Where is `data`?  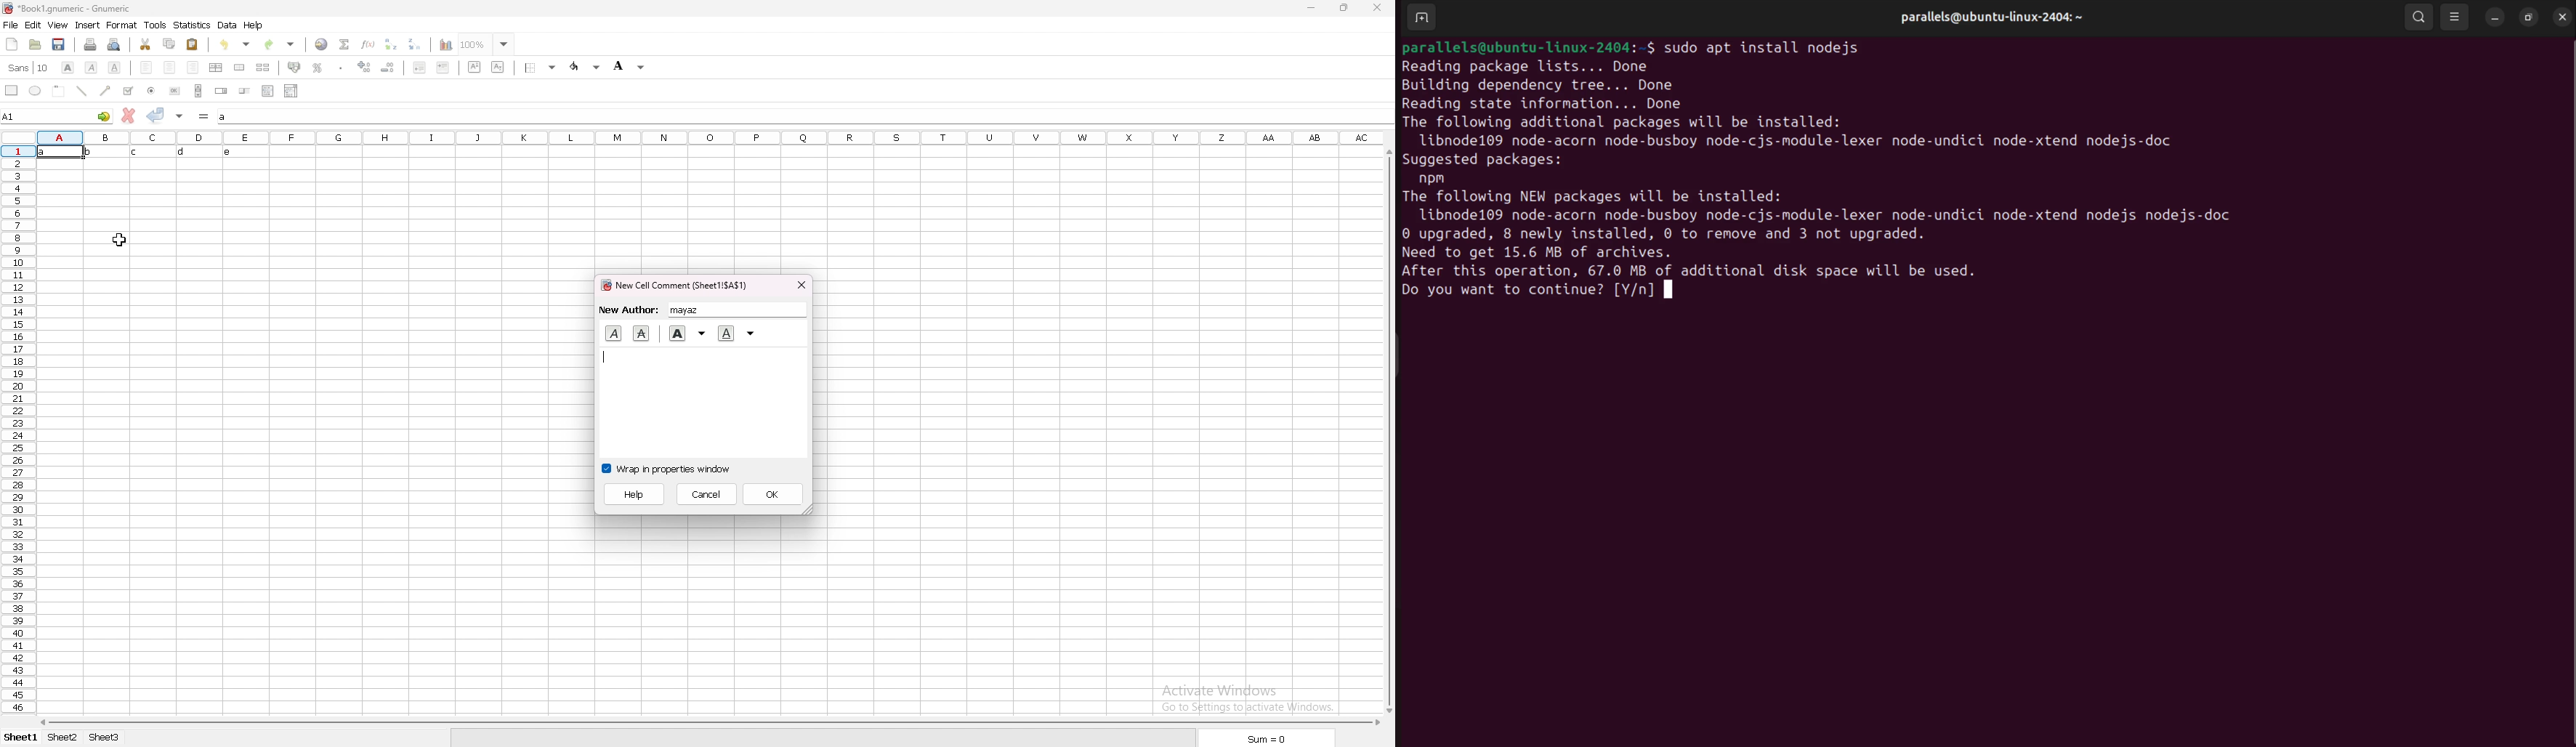 data is located at coordinates (229, 25).